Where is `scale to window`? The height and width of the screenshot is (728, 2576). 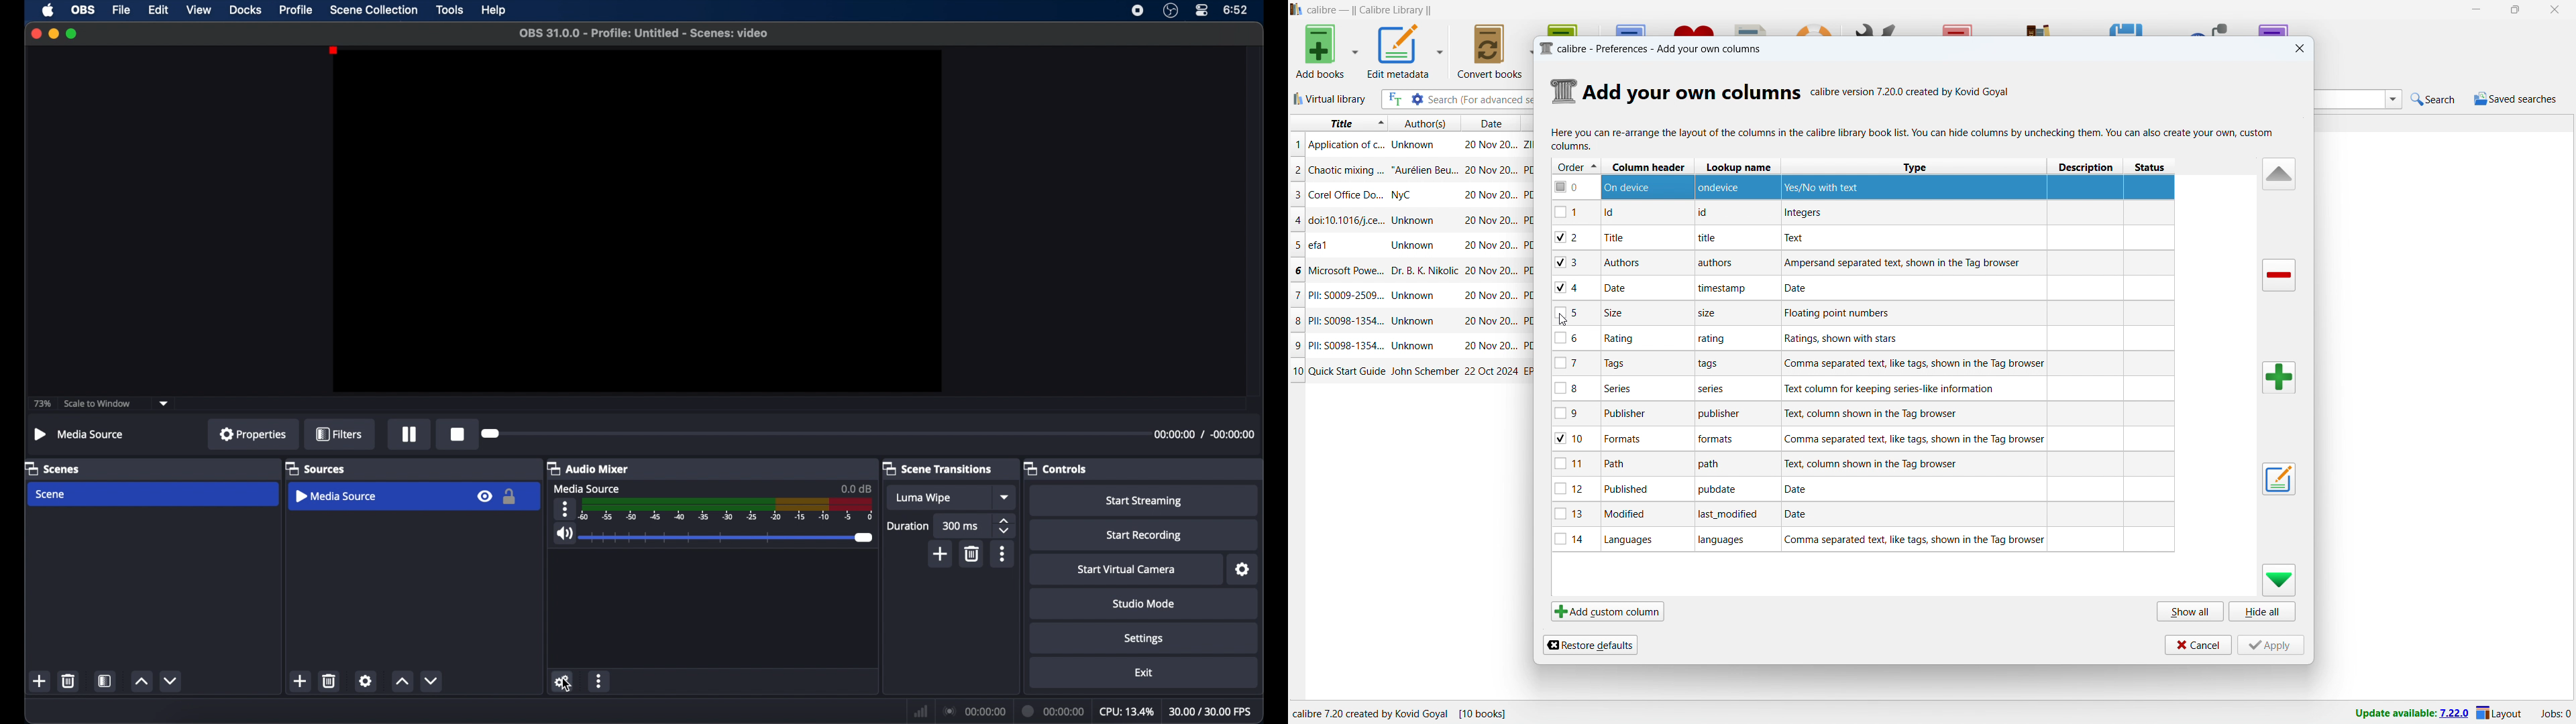
scale to window is located at coordinates (98, 404).